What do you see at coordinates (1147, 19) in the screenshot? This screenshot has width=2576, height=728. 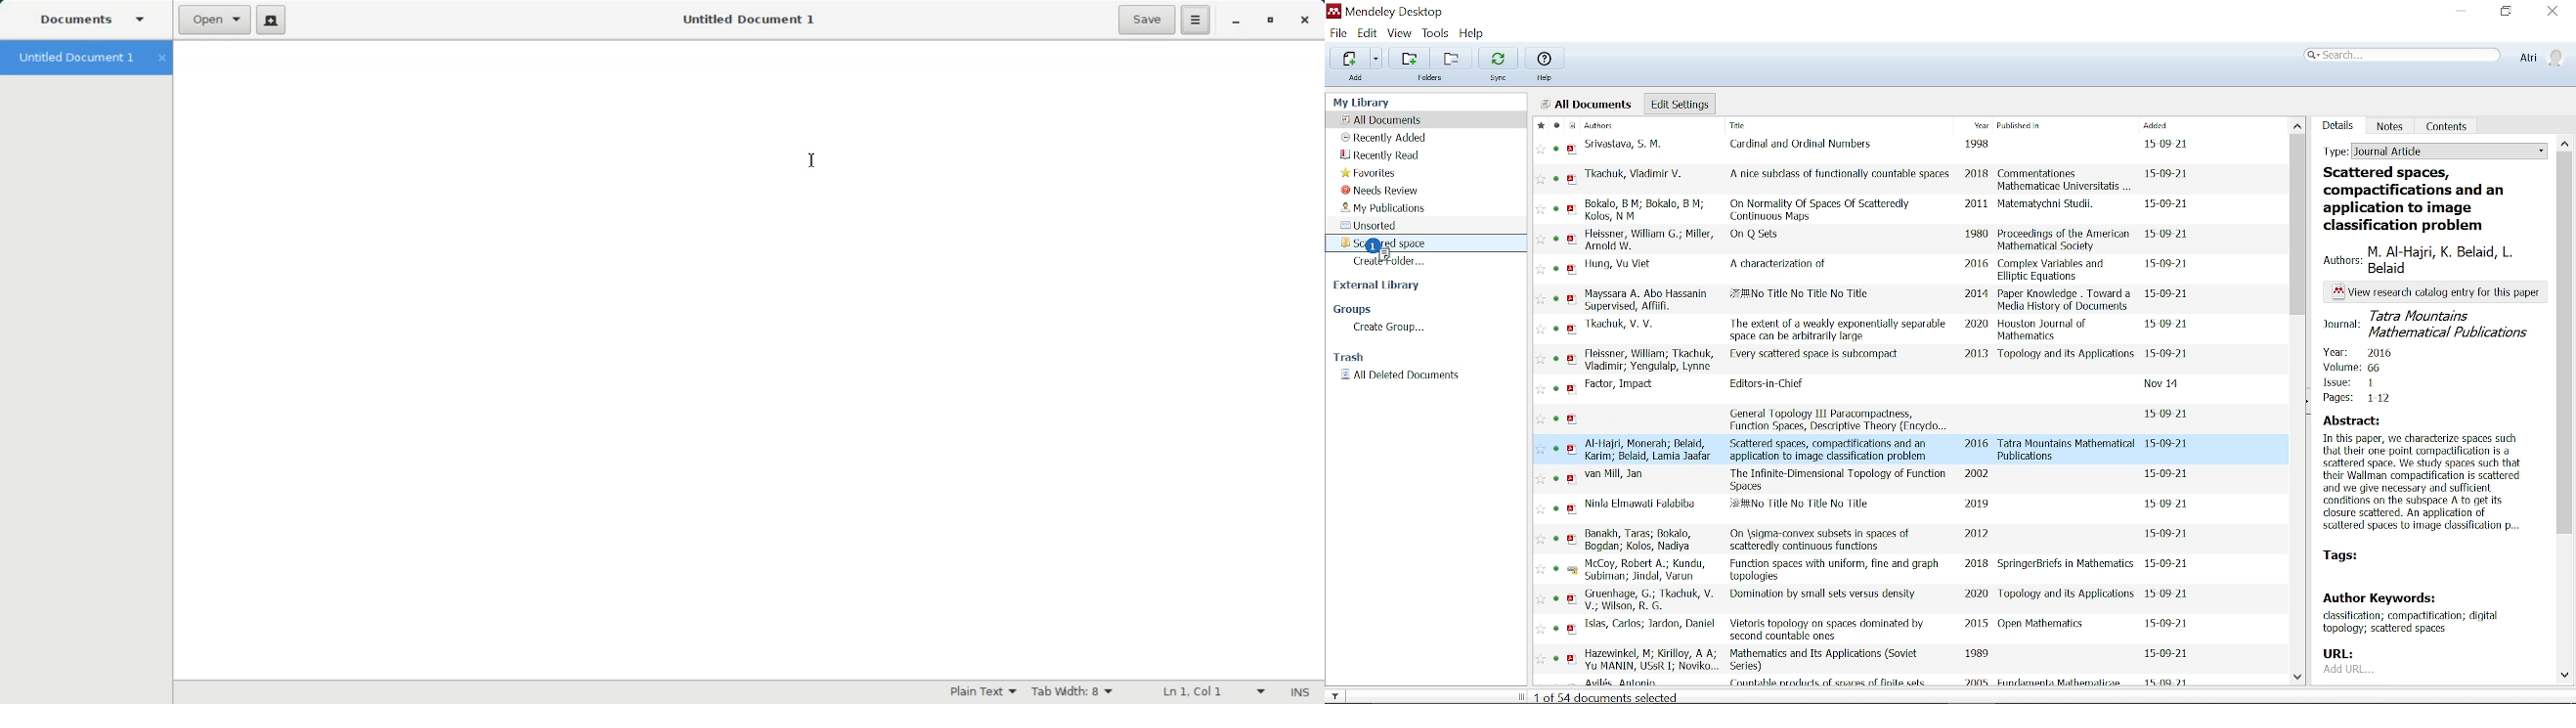 I see `Save` at bounding box center [1147, 19].